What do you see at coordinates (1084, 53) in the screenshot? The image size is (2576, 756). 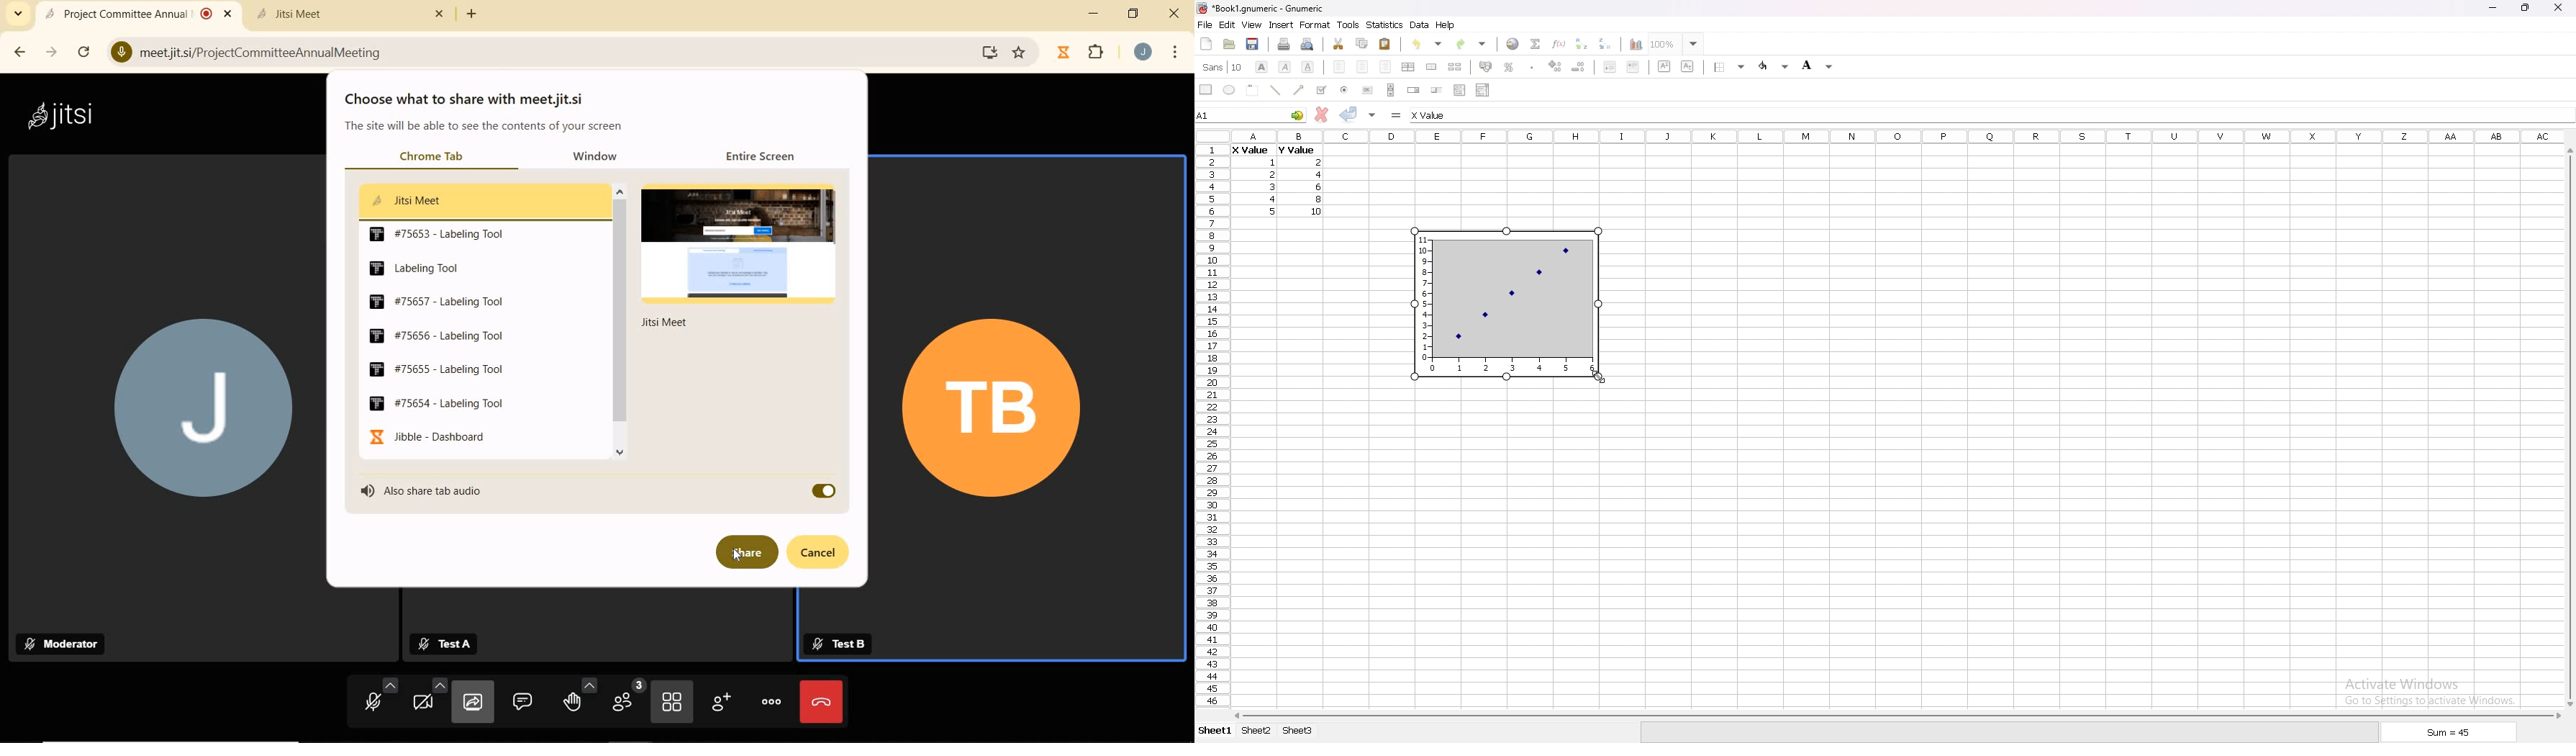 I see `EXTENSION` at bounding box center [1084, 53].